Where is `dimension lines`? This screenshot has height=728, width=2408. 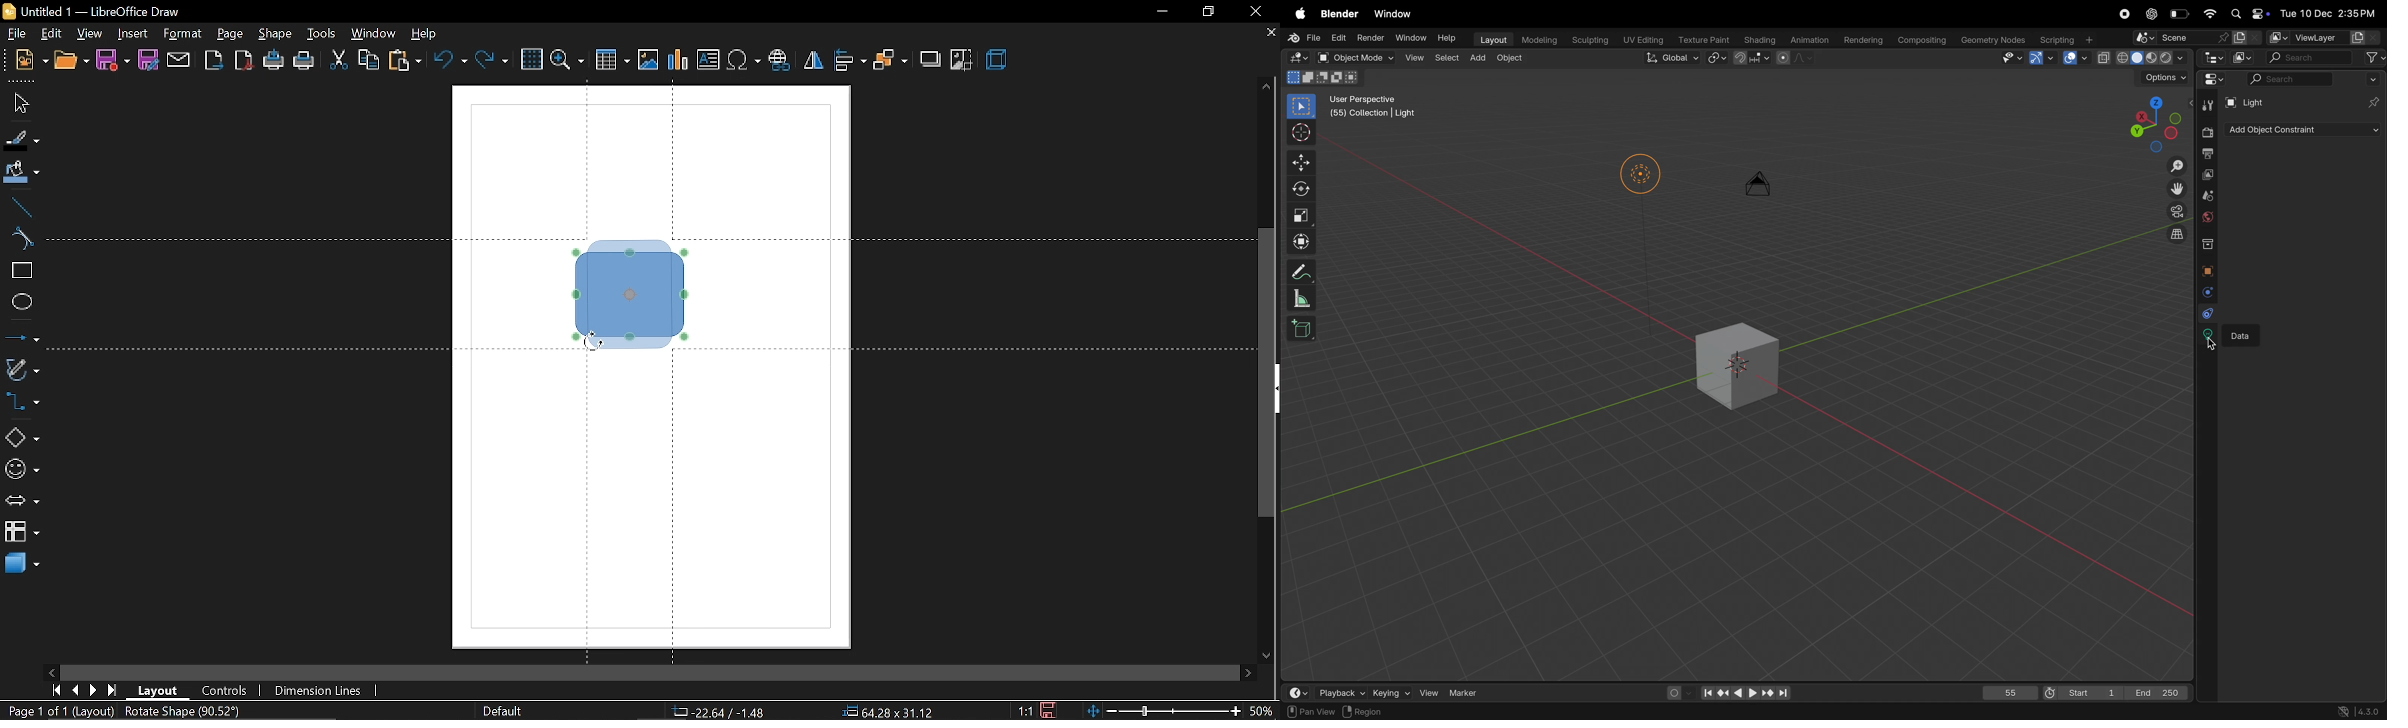 dimension lines is located at coordinates (321, 691).